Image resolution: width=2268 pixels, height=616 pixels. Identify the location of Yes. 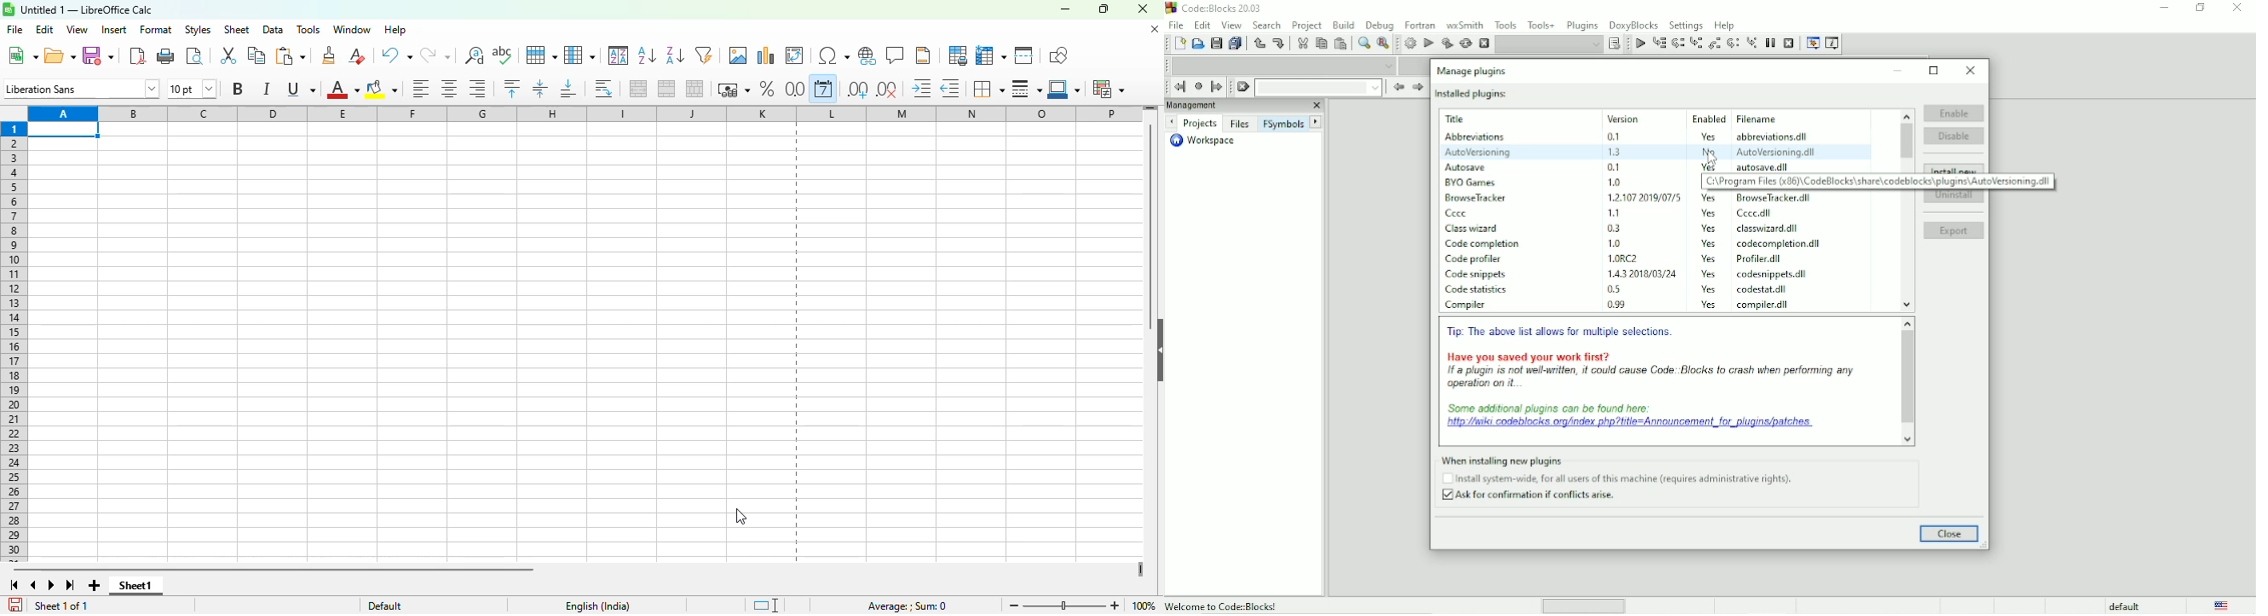
(1708, 259).